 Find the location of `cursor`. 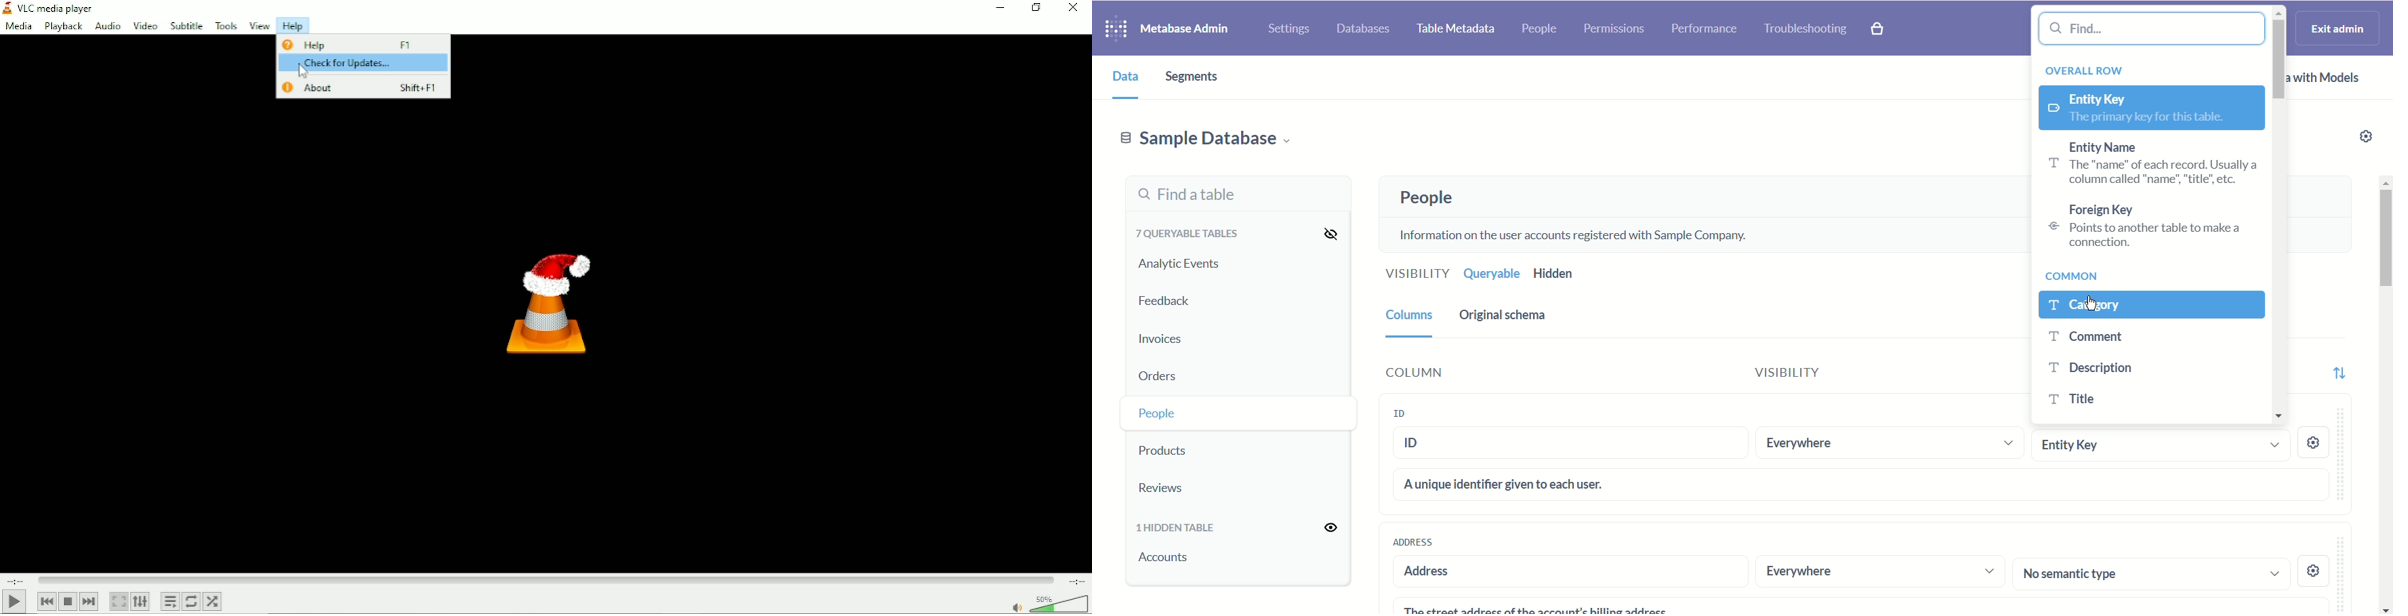

cursor is located at coordinates (2092, 306).